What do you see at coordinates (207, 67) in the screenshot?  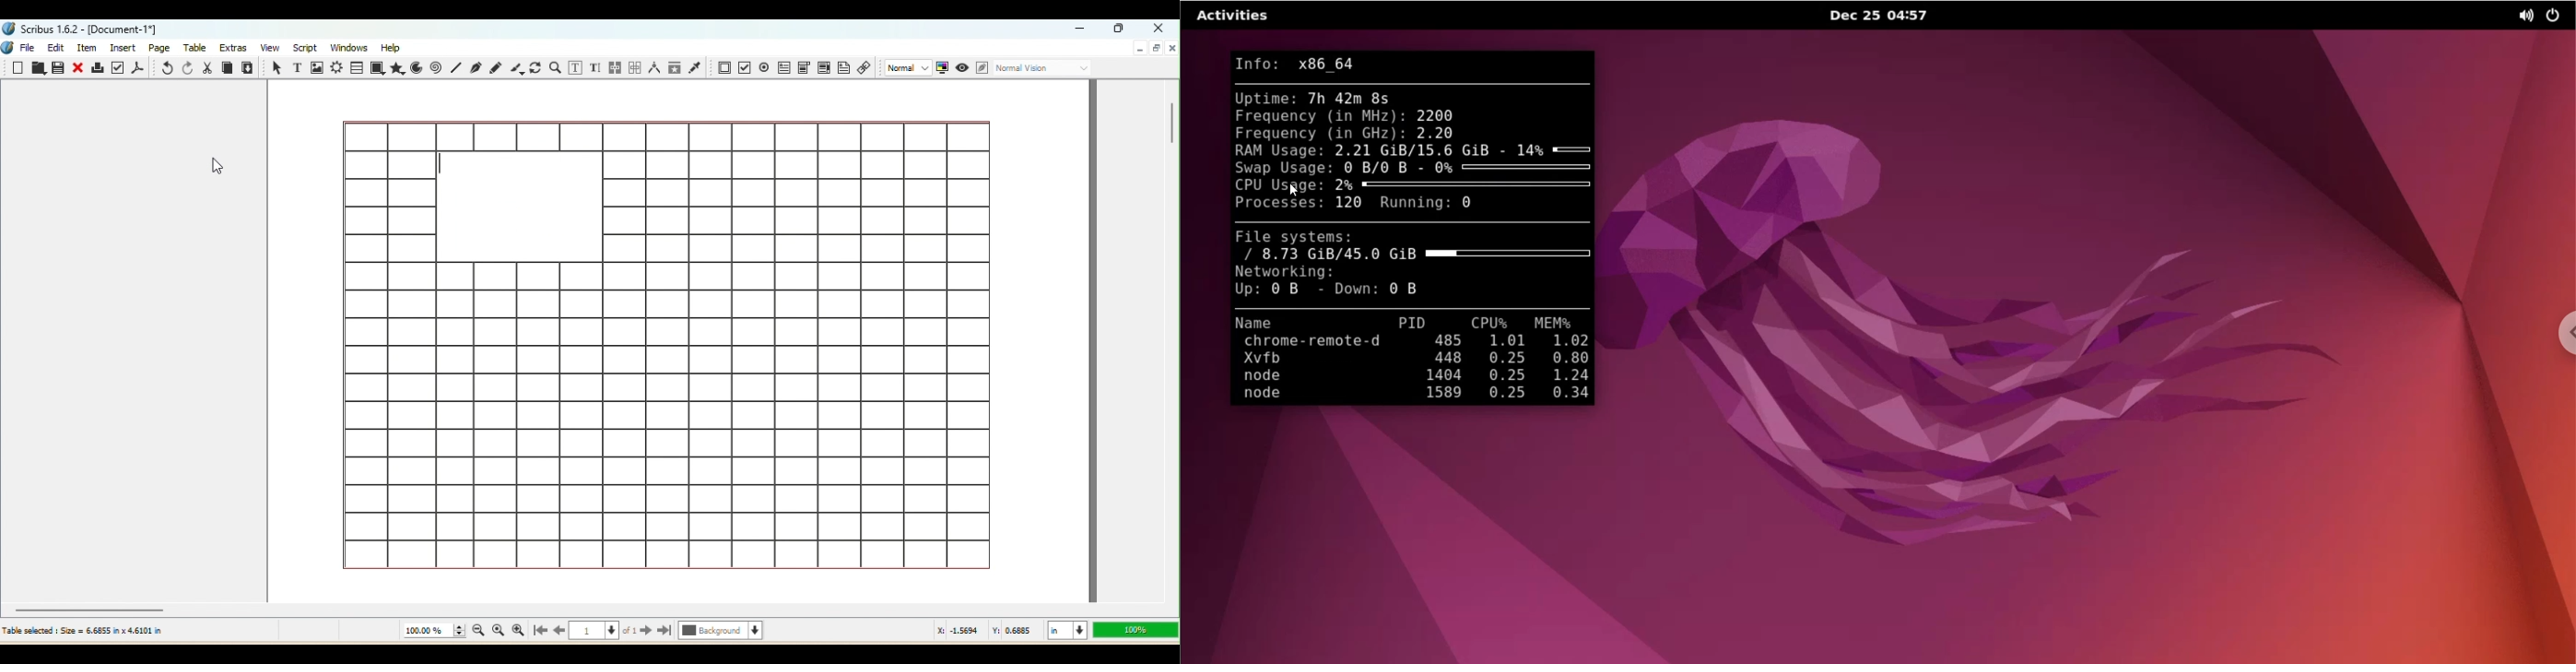 I see `Cut` at bounding box center [207, 67].